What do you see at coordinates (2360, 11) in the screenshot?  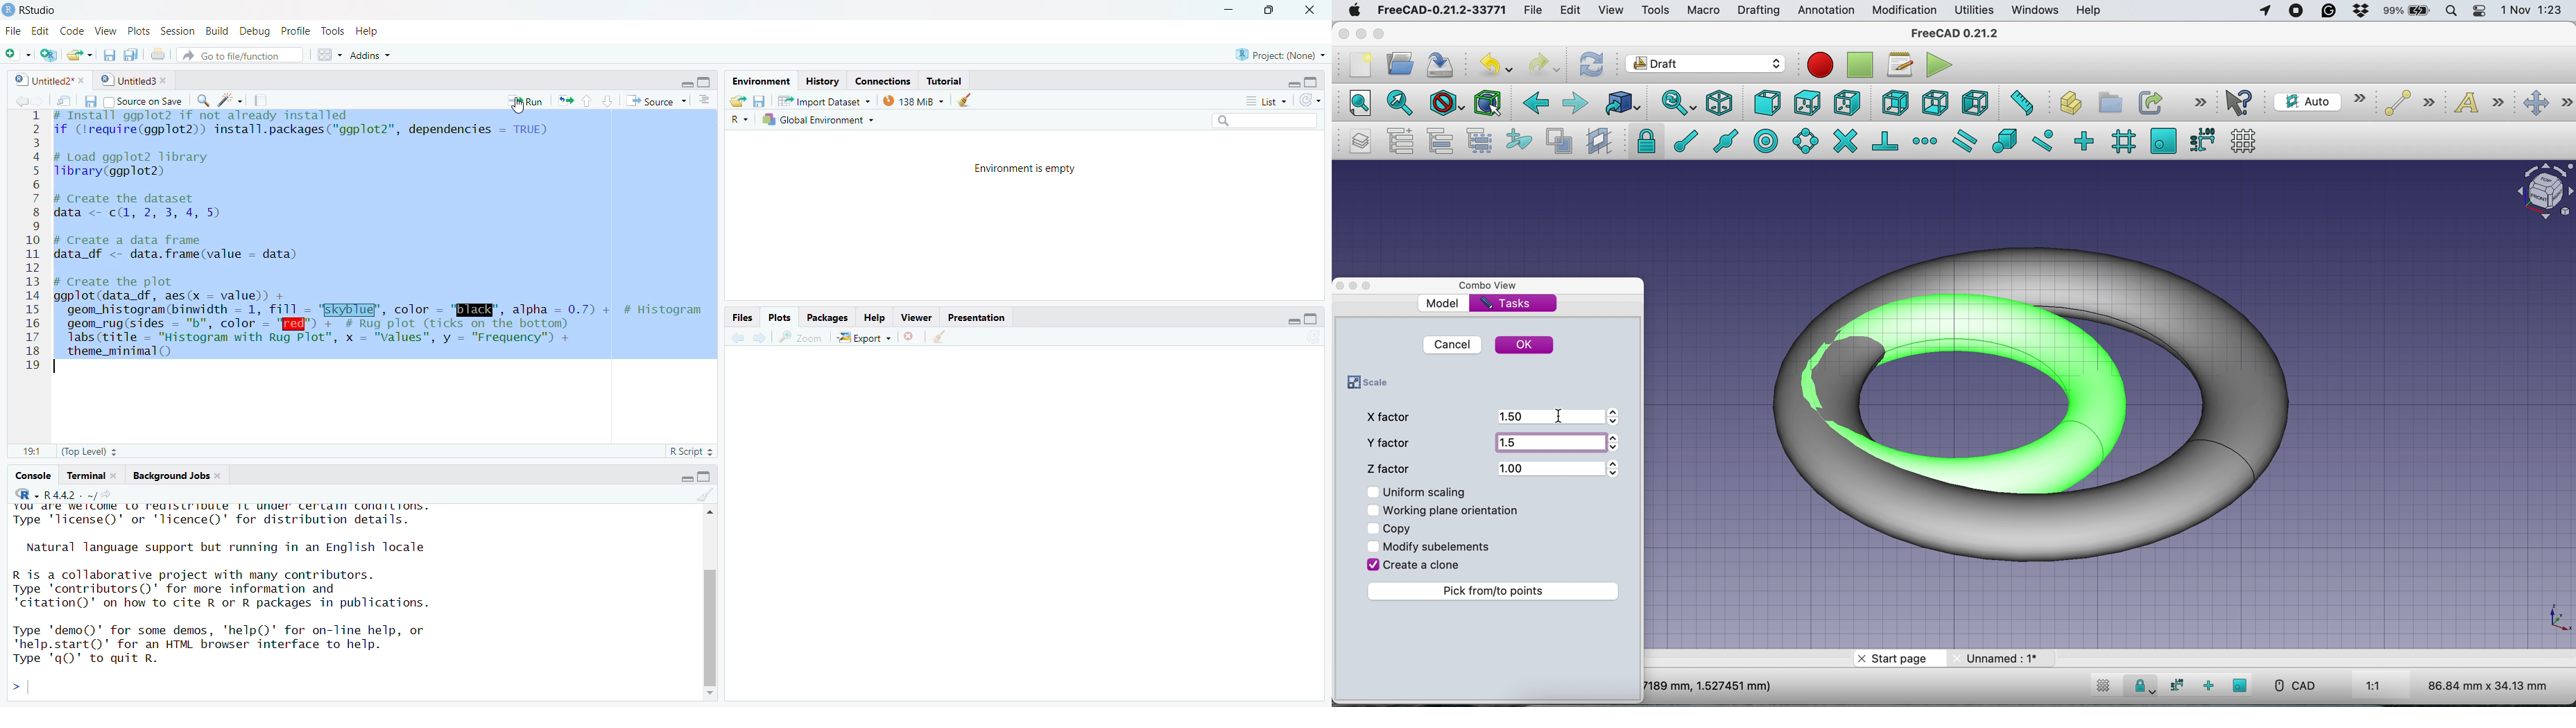 I see `dropbox` at bounding box center [2360, 11].